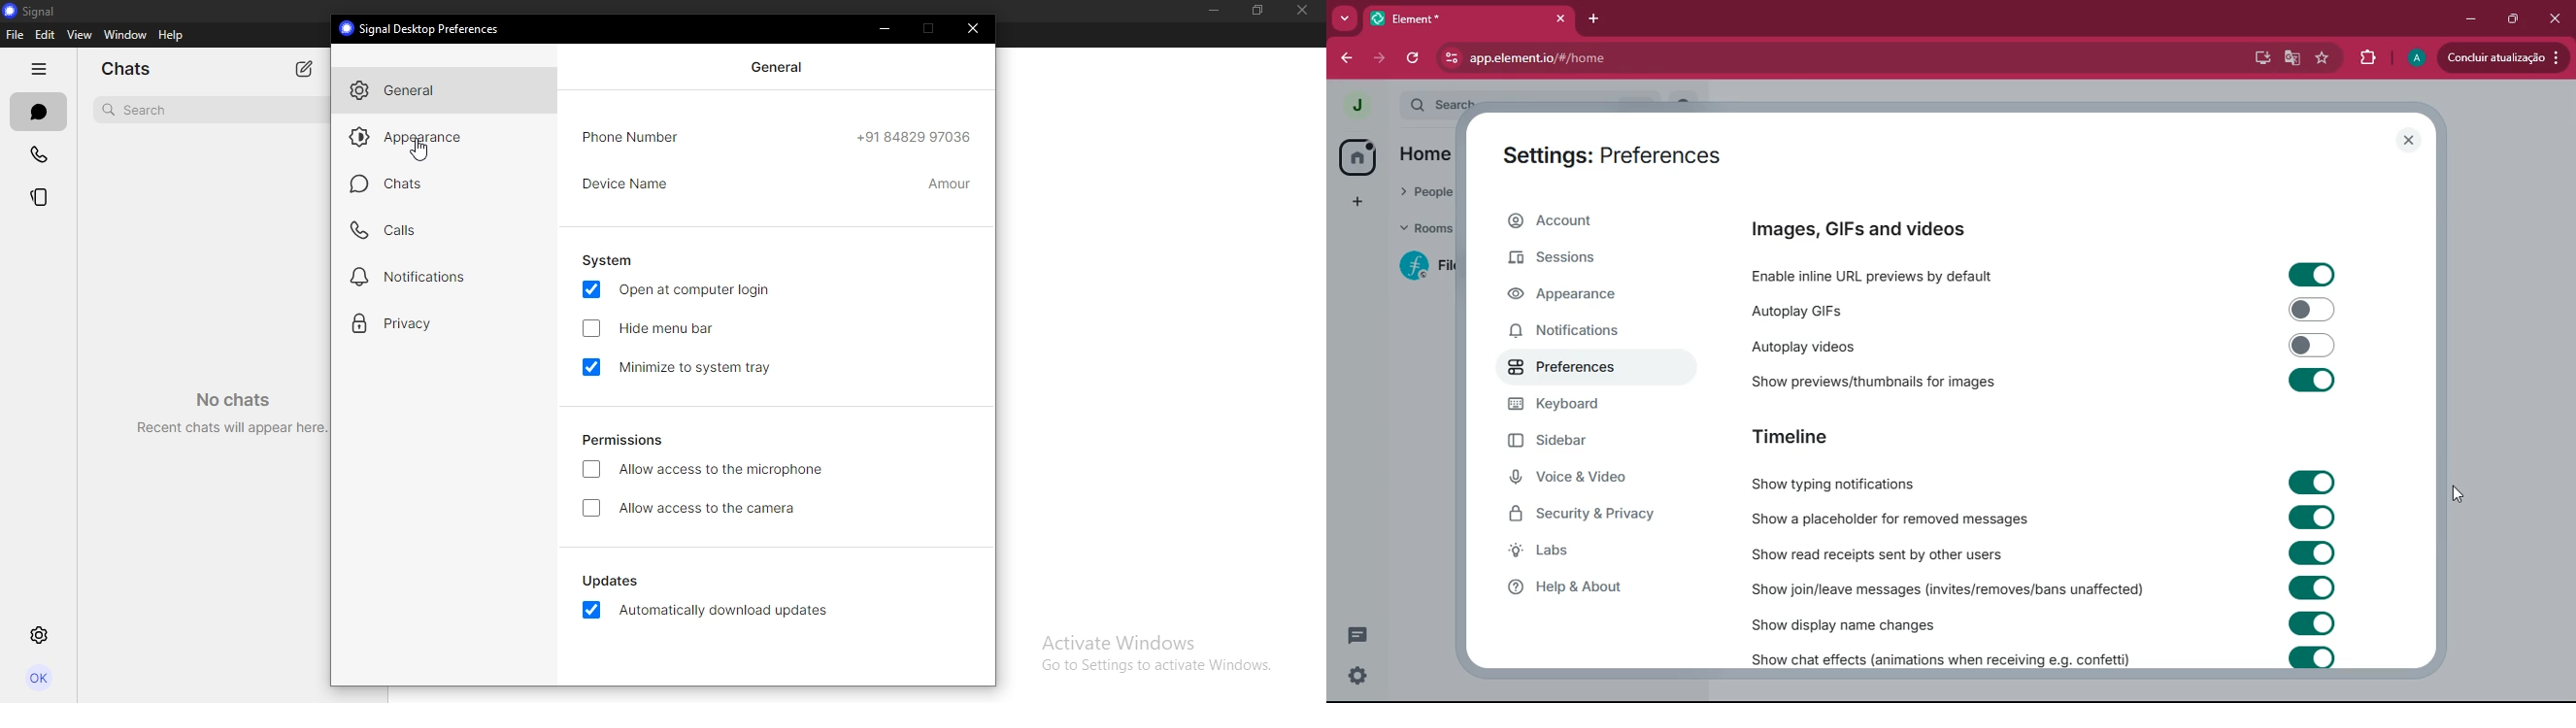 This screenshot has width=2576, height=728. I want to click on preferences, so click(1565, 367).